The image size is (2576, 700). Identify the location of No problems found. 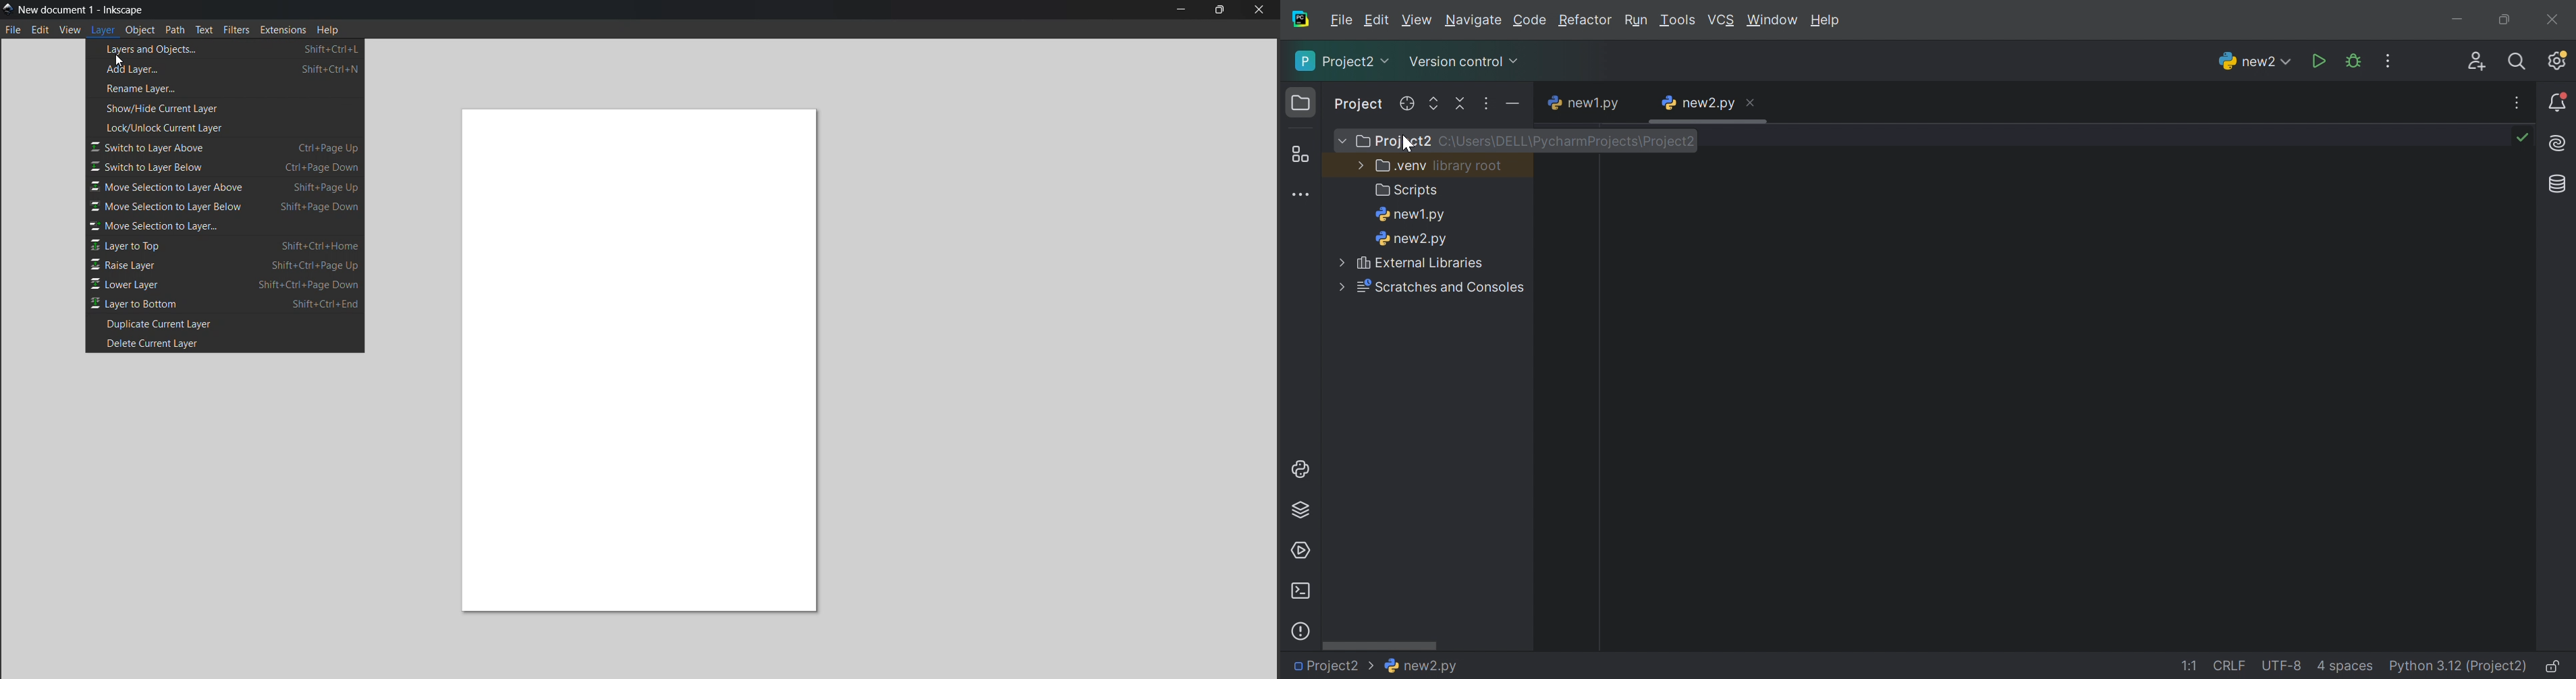
(2522, 137).